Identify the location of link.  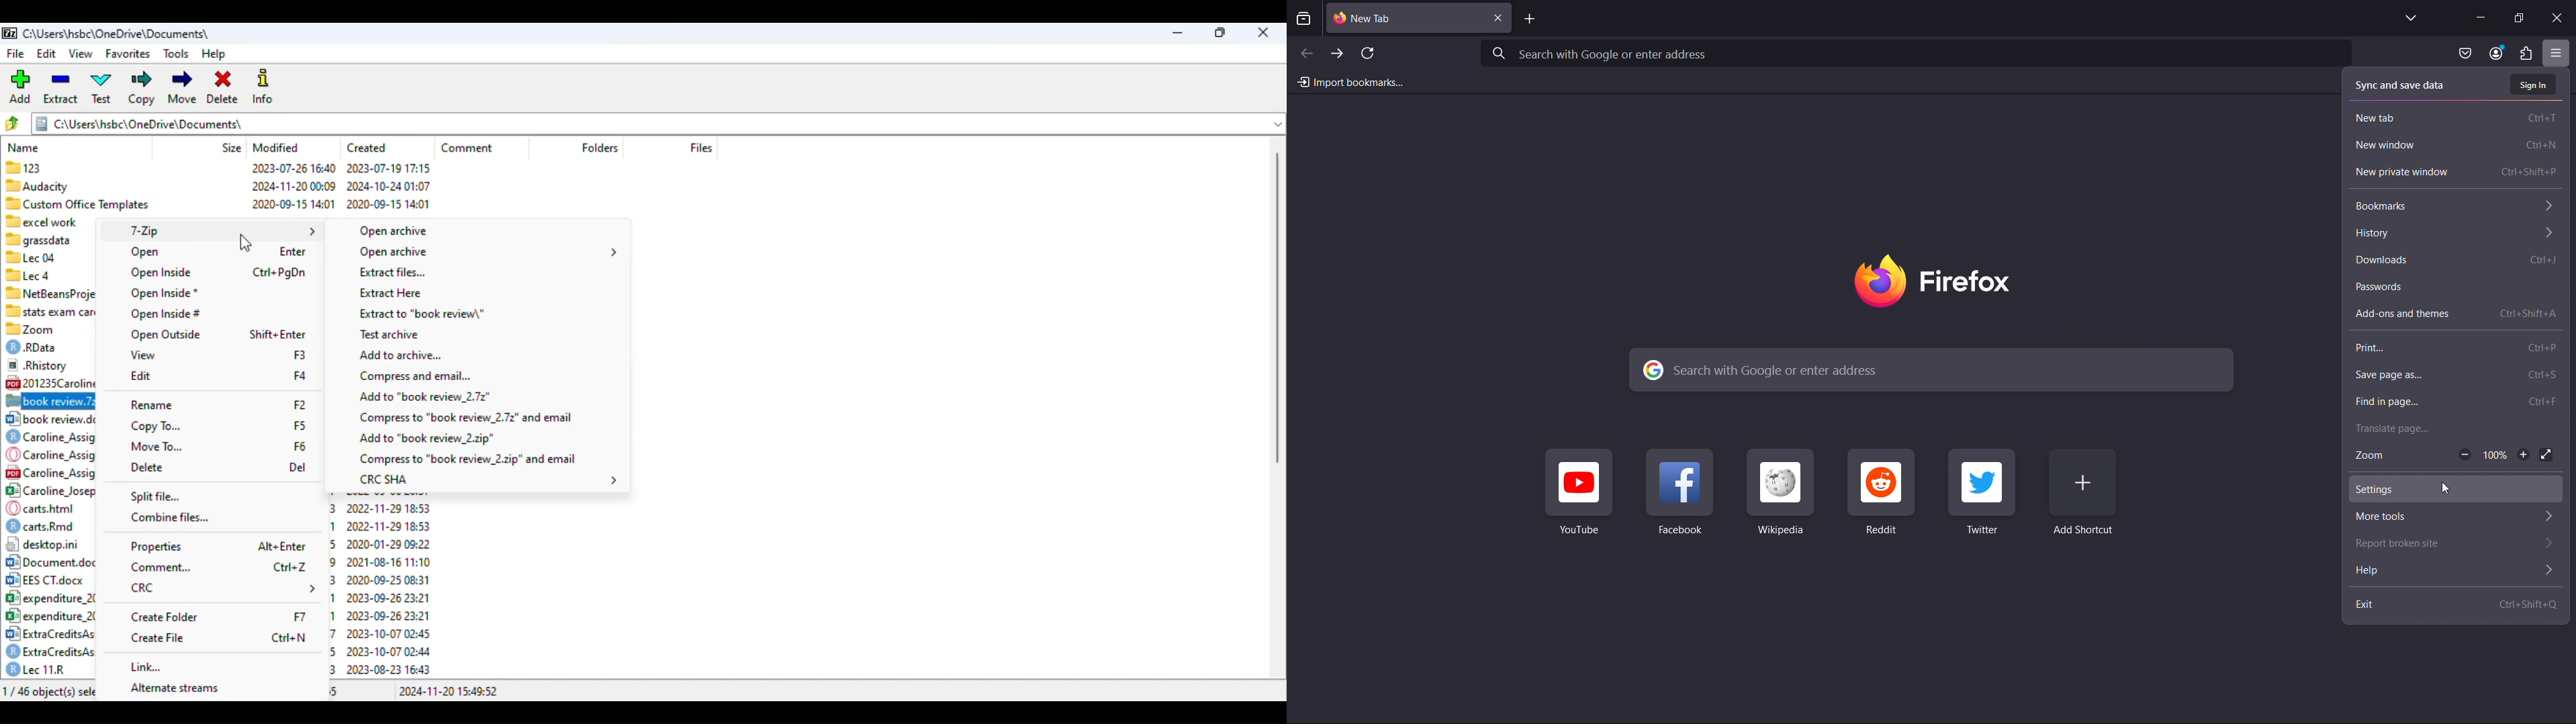
(146, 668).